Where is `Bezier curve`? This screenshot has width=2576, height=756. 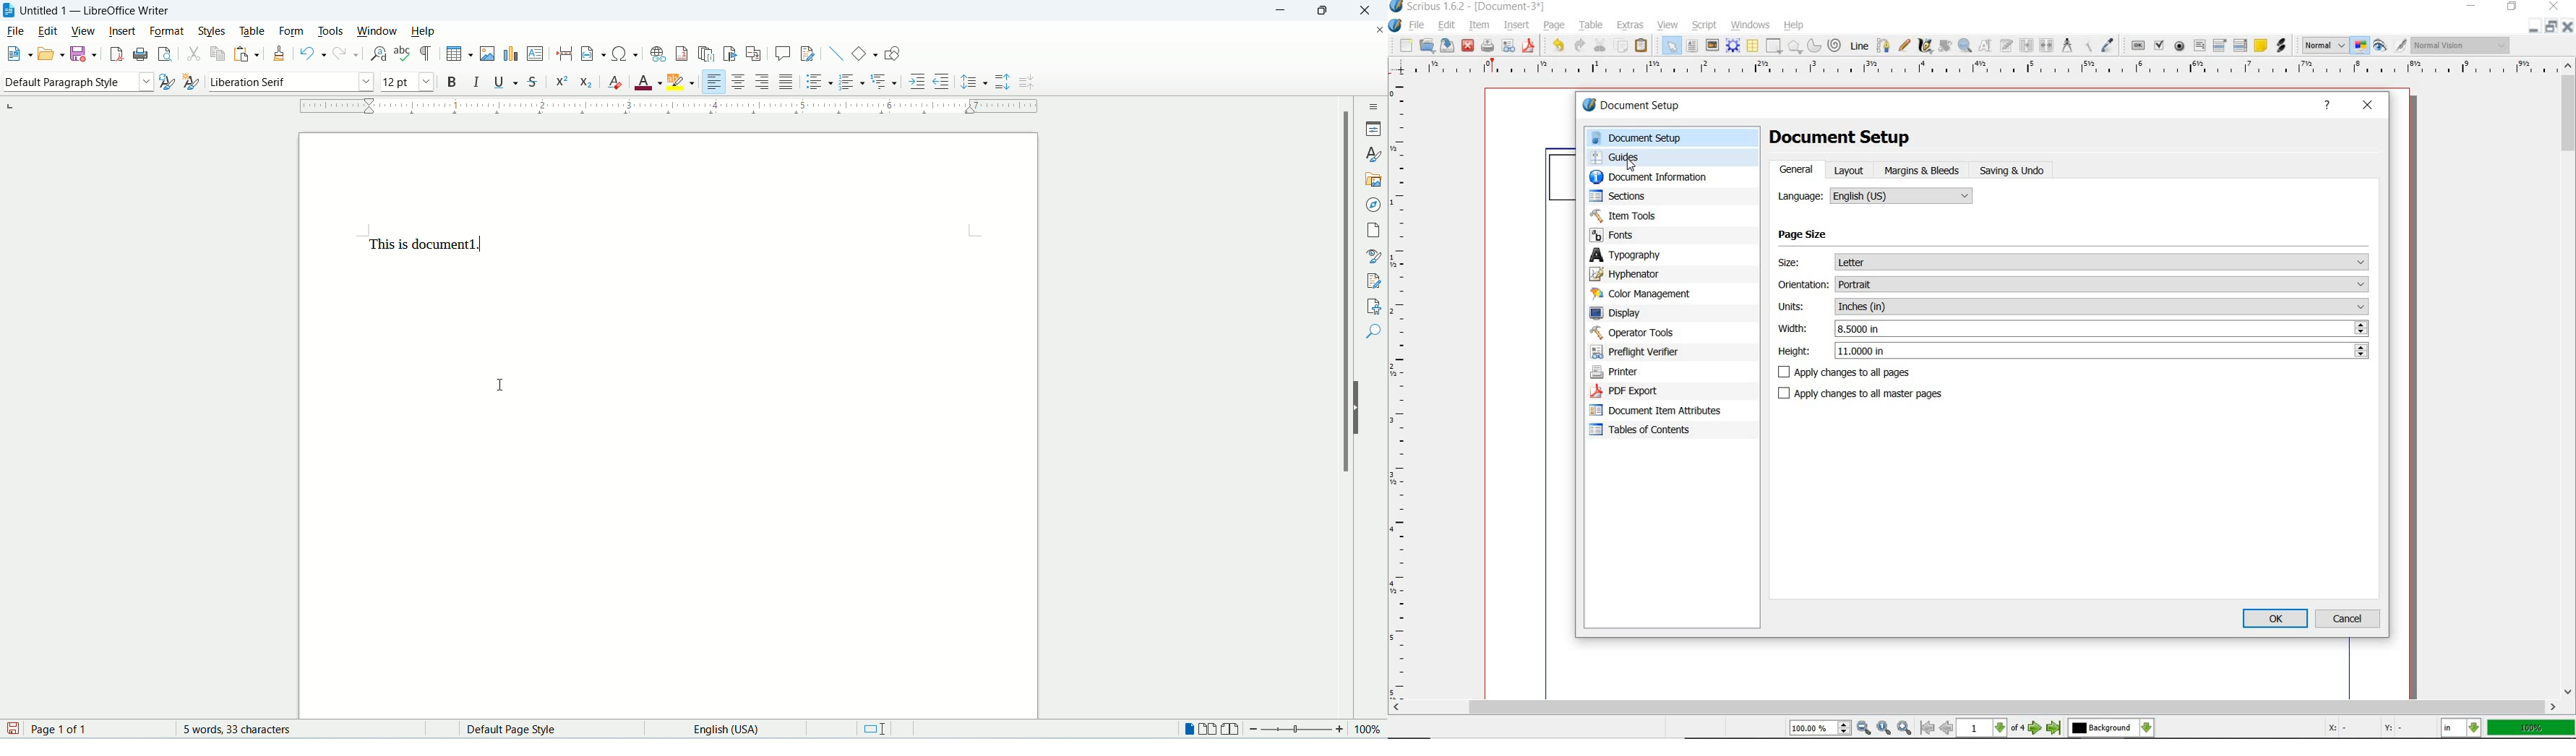
Bezier curve is located at coordinates (1883, 45).